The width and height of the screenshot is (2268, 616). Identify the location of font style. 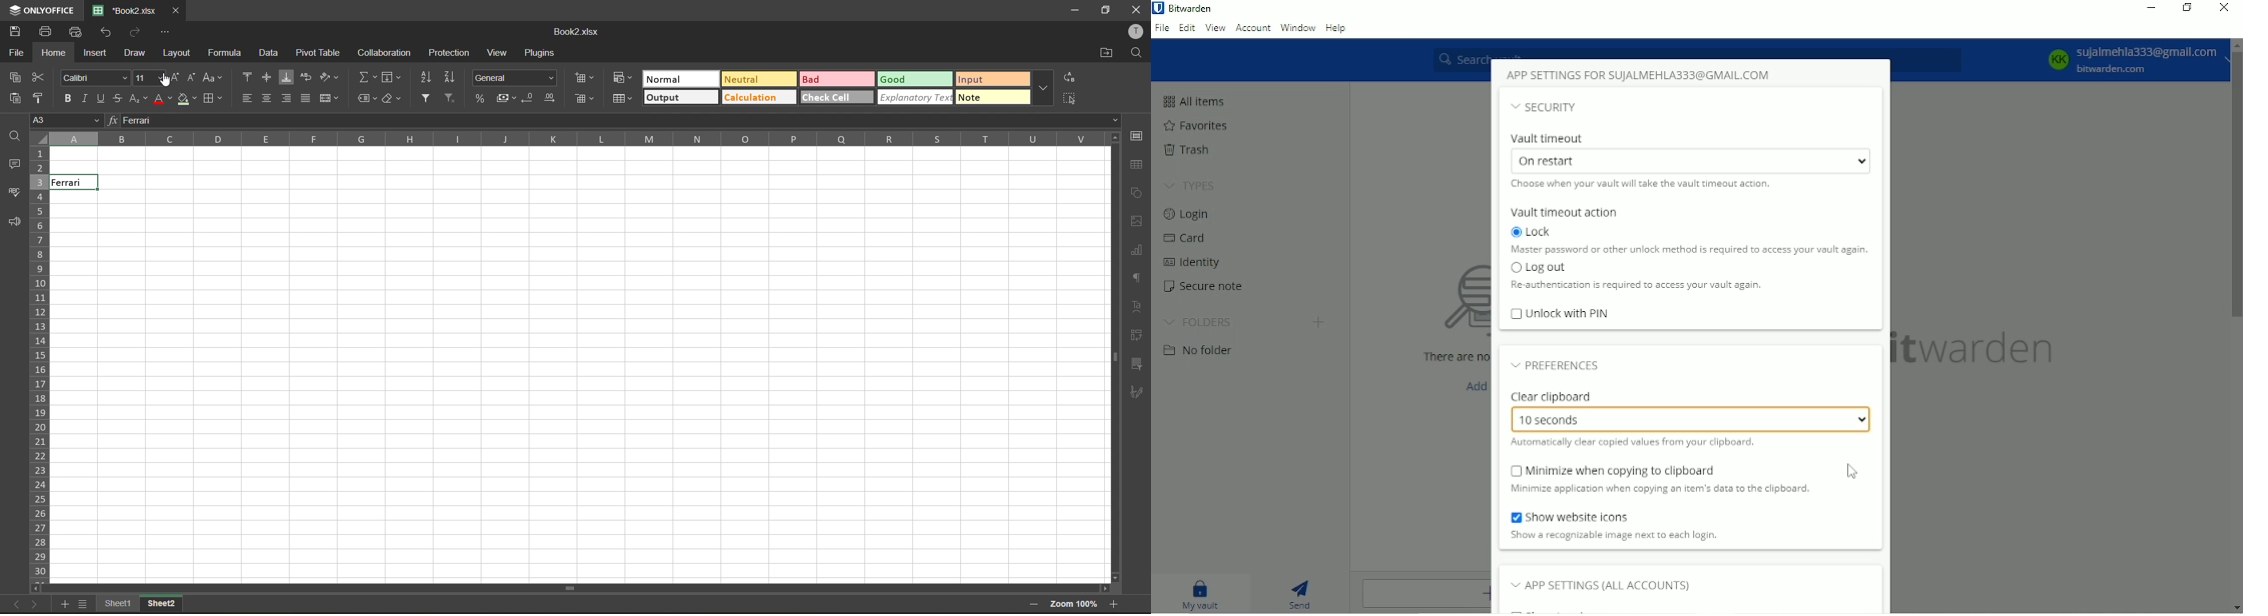
(95, 77).